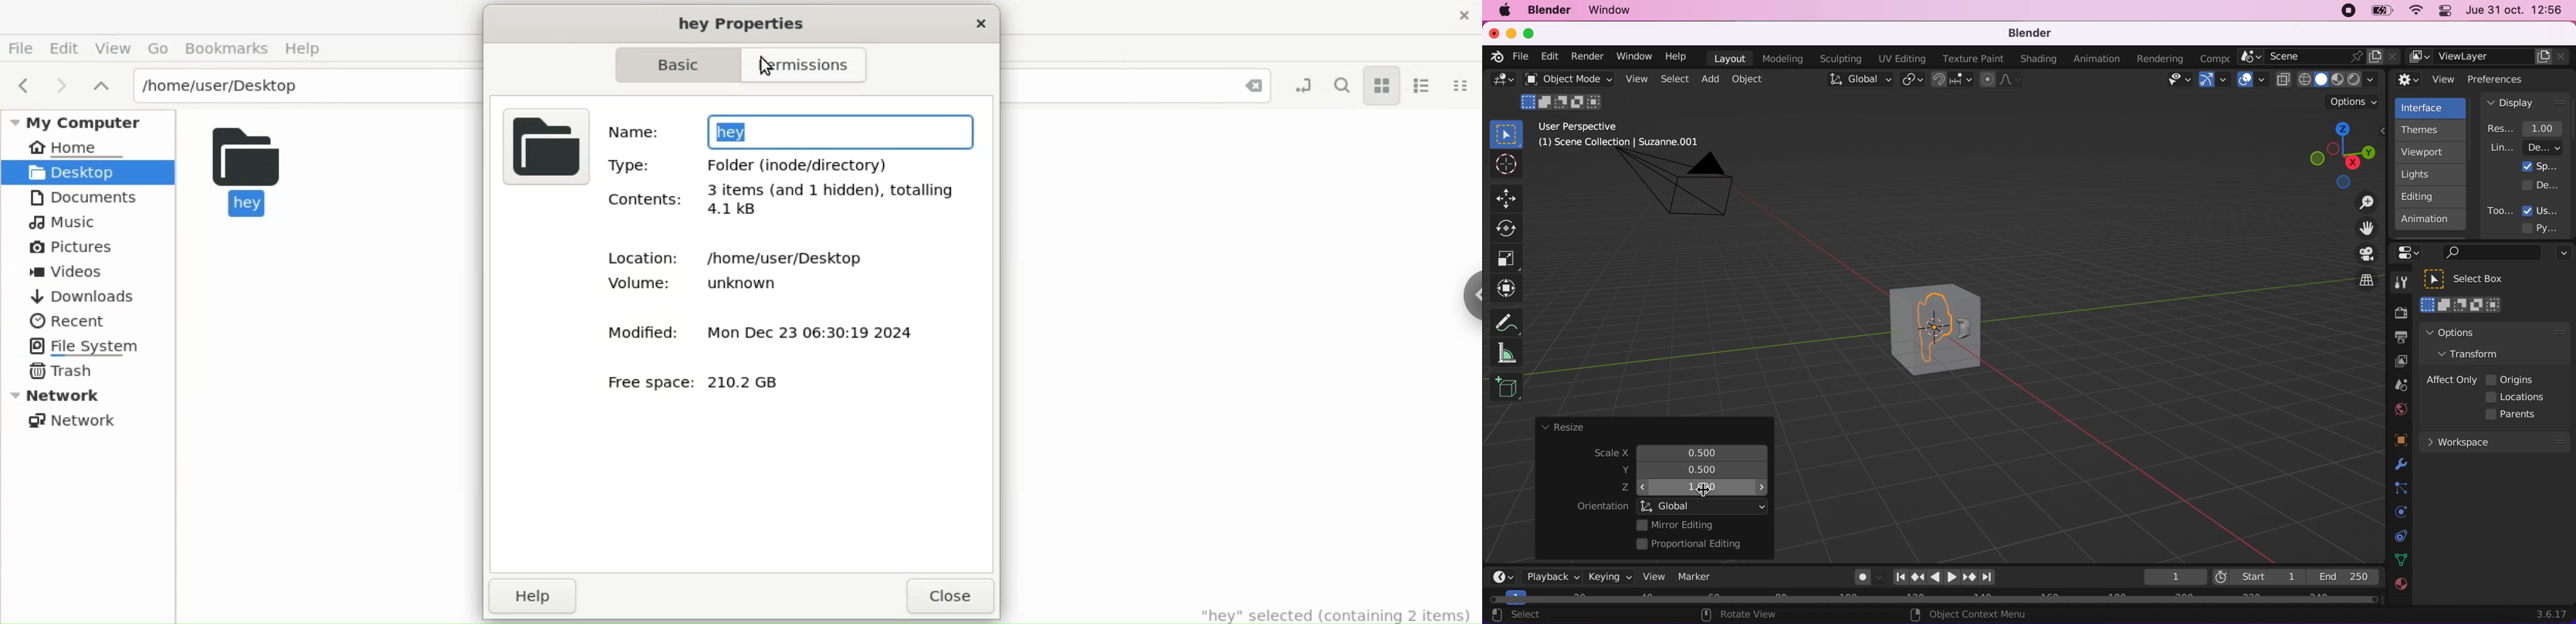 The image size is (2576, 644). Describe the element at coordinates (2427, 196) in the screenshot. I see `editing` at that location.